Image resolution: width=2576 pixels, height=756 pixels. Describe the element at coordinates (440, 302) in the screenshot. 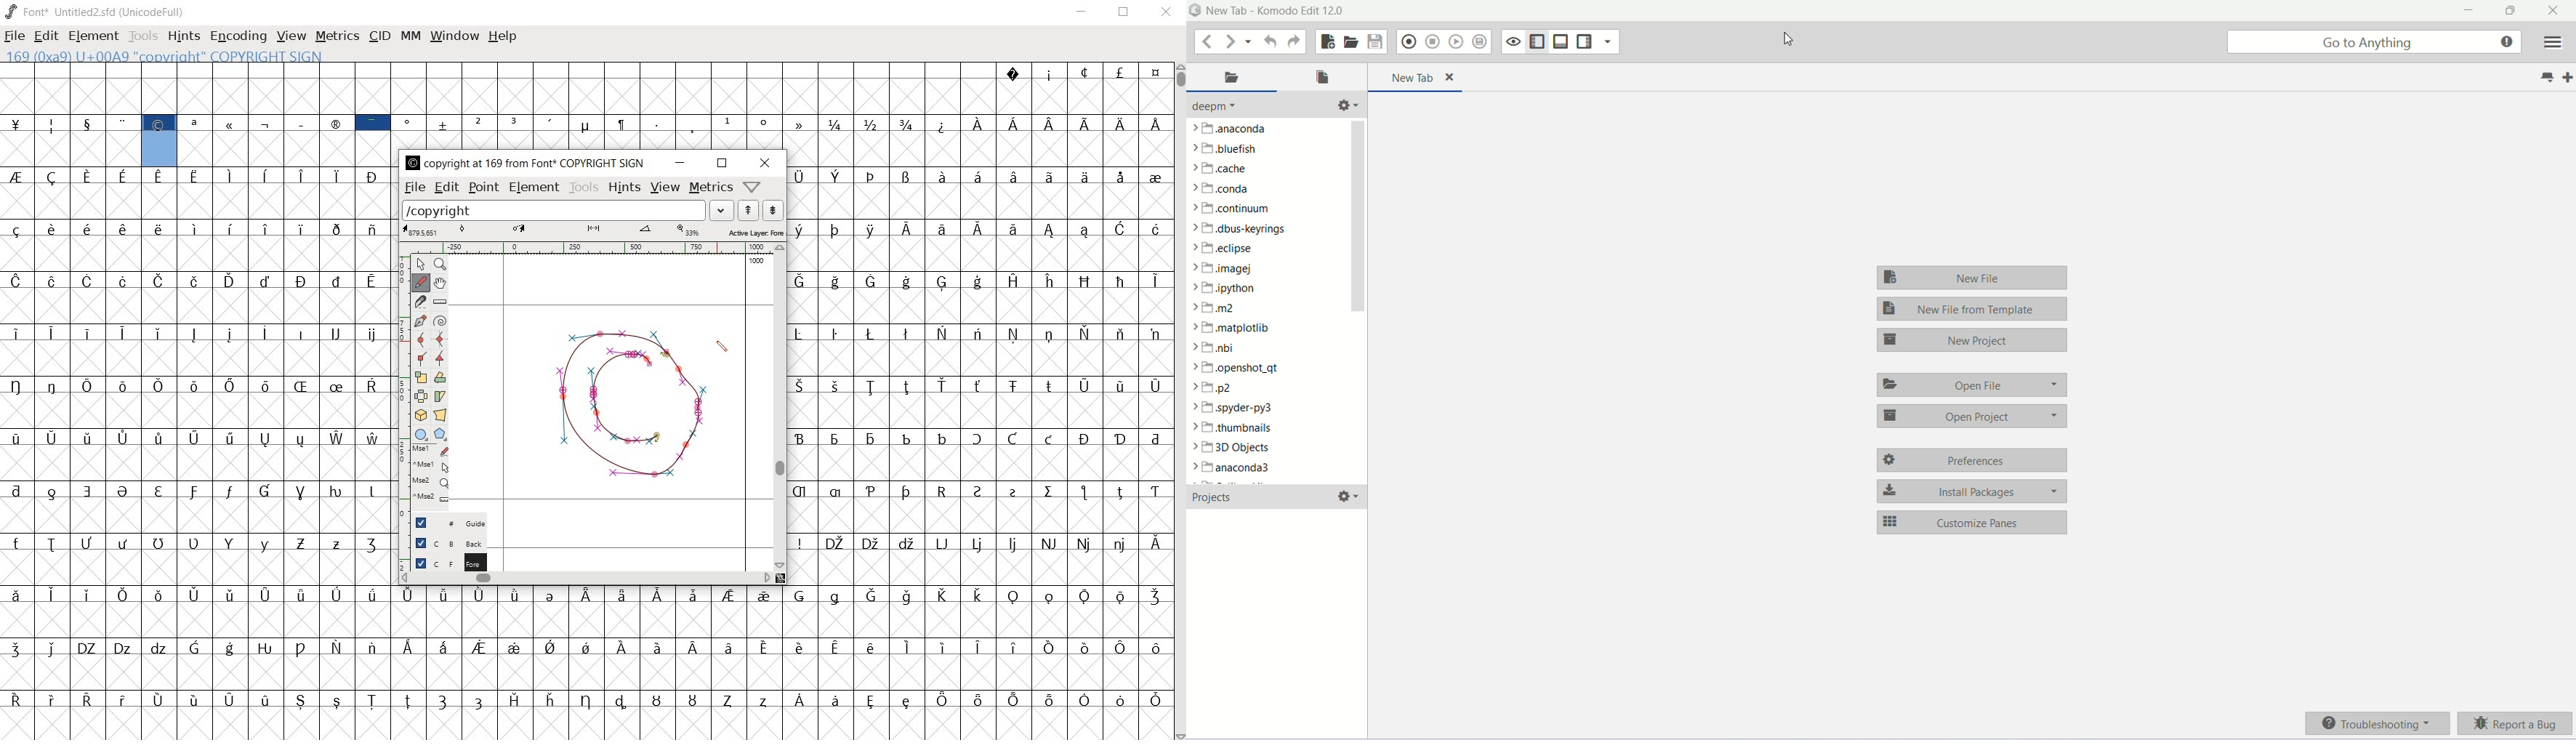

I see `measure a distance, angle between points` at that location.